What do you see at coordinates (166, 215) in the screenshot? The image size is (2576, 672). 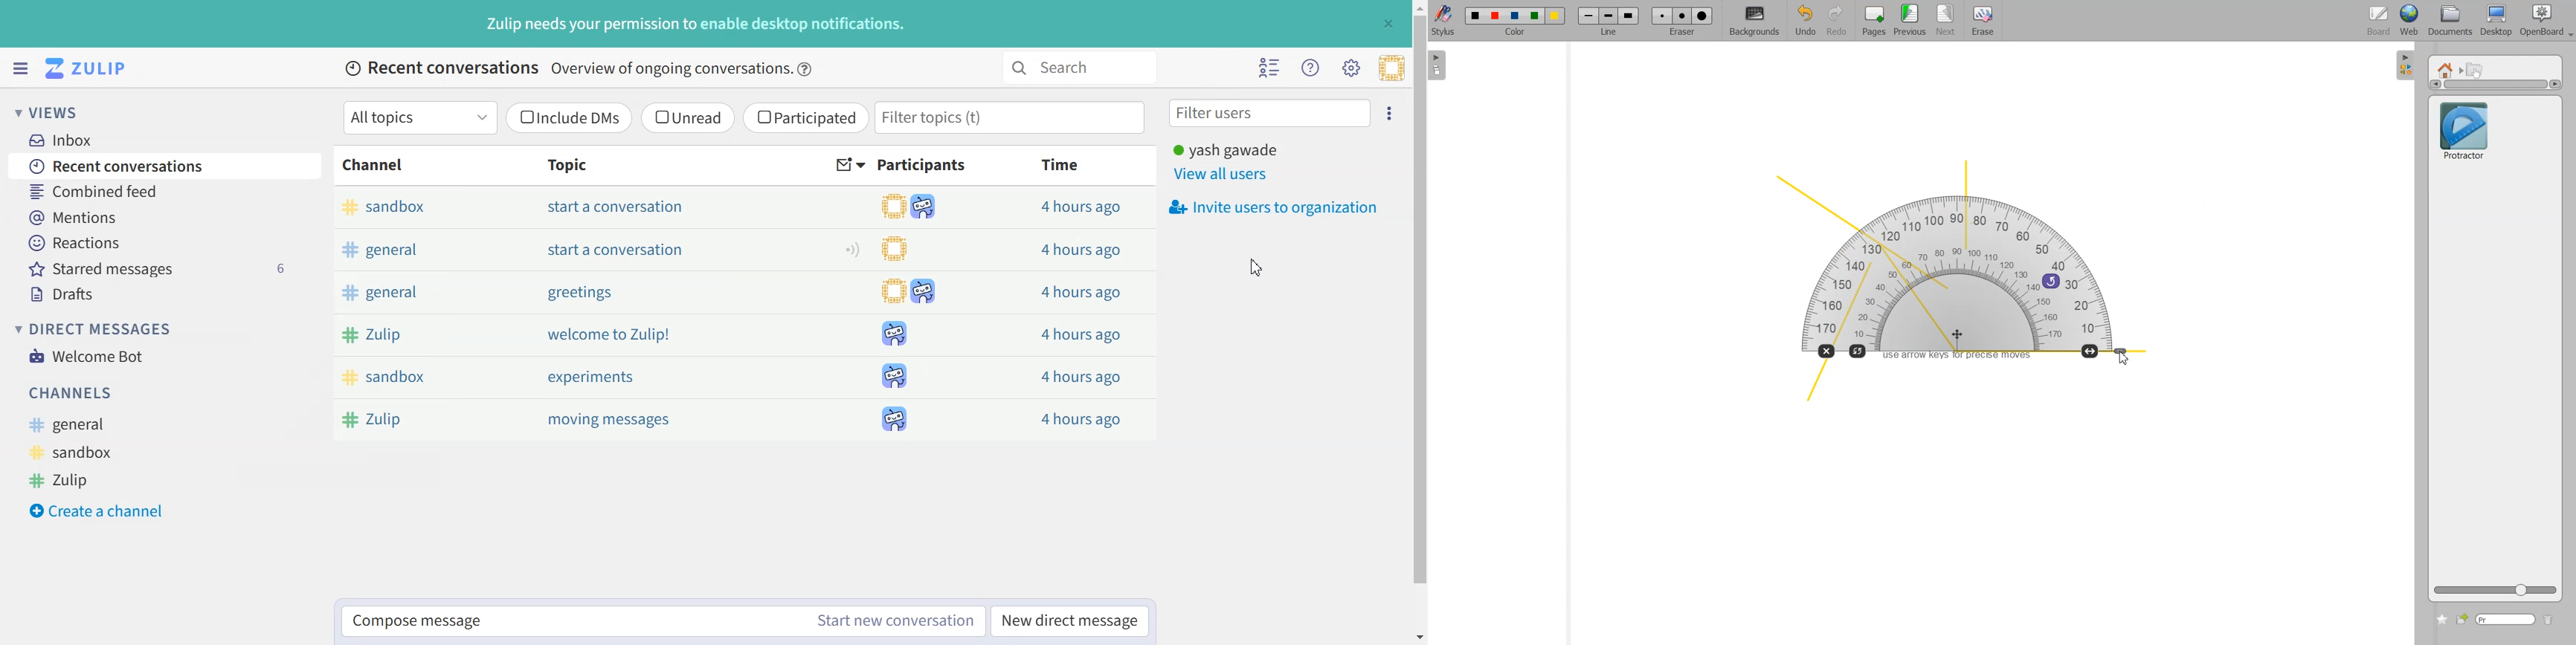 I see `Mentions` at bounding box center [166, 215].